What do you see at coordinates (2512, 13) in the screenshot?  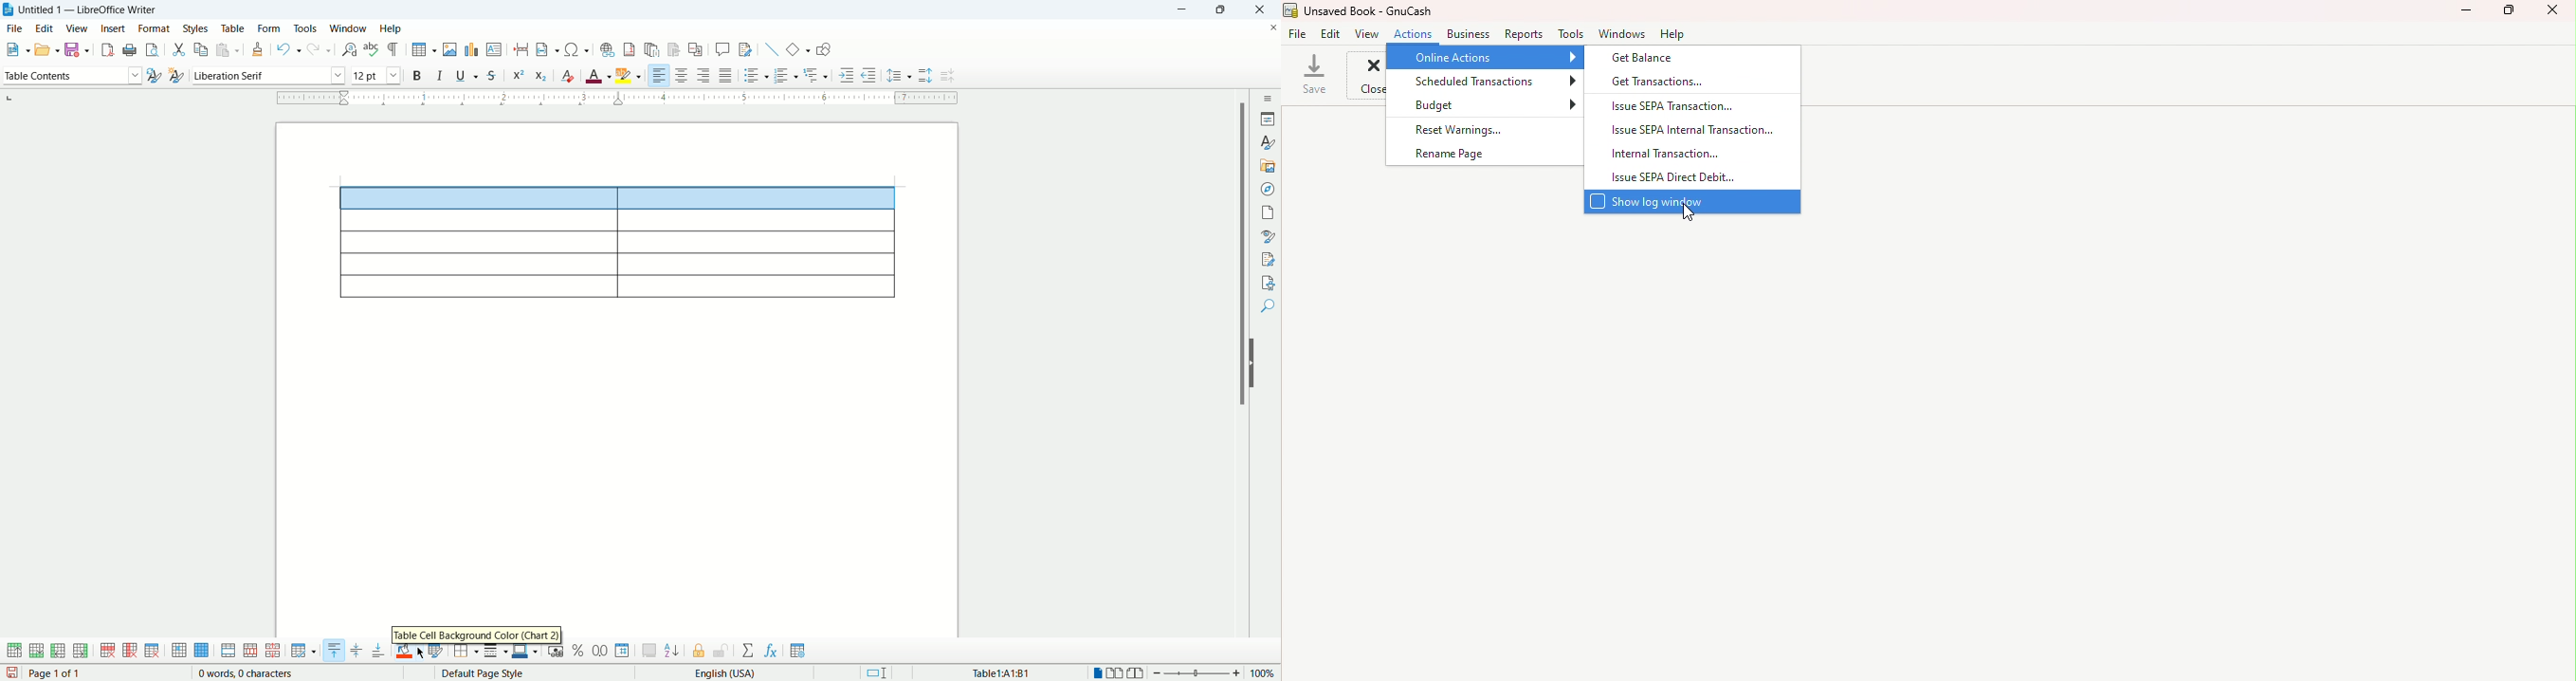 I see `Maximize` at bounding box center [2512, 13].